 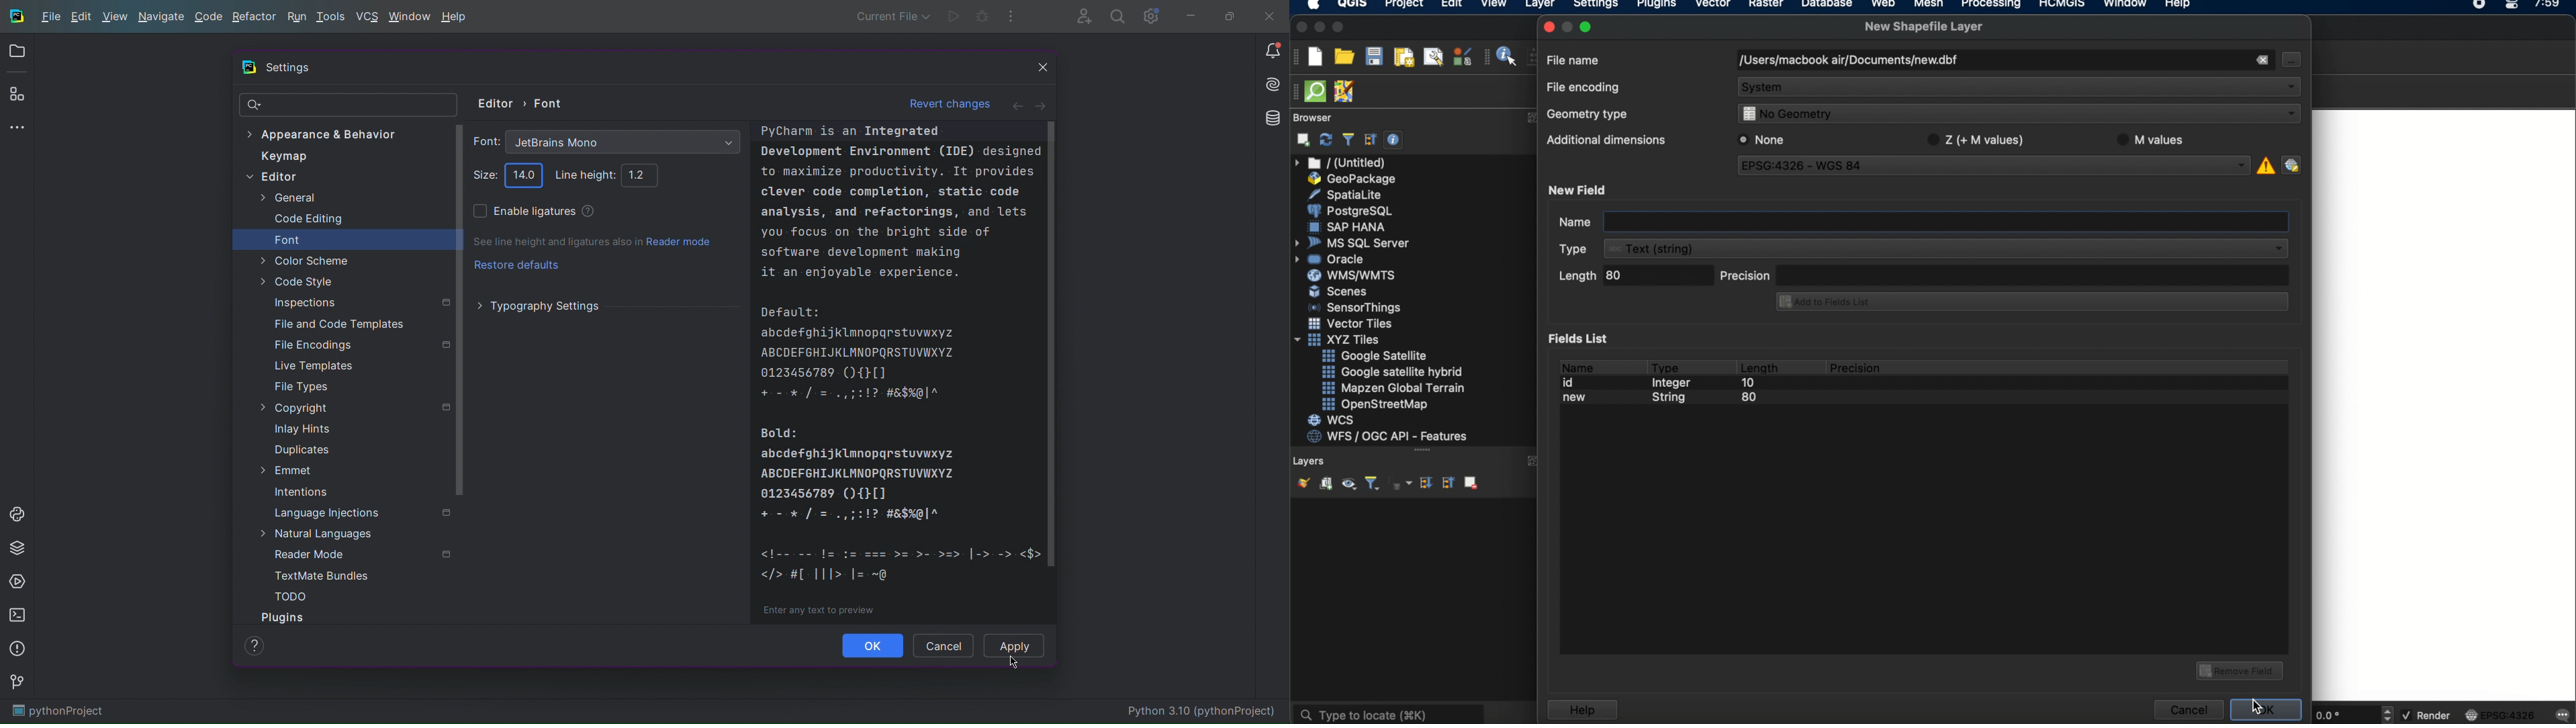 What do you see at coordinates (1300, 27) in the screenshot?
I see `close` at bounding box center [1300, 27].